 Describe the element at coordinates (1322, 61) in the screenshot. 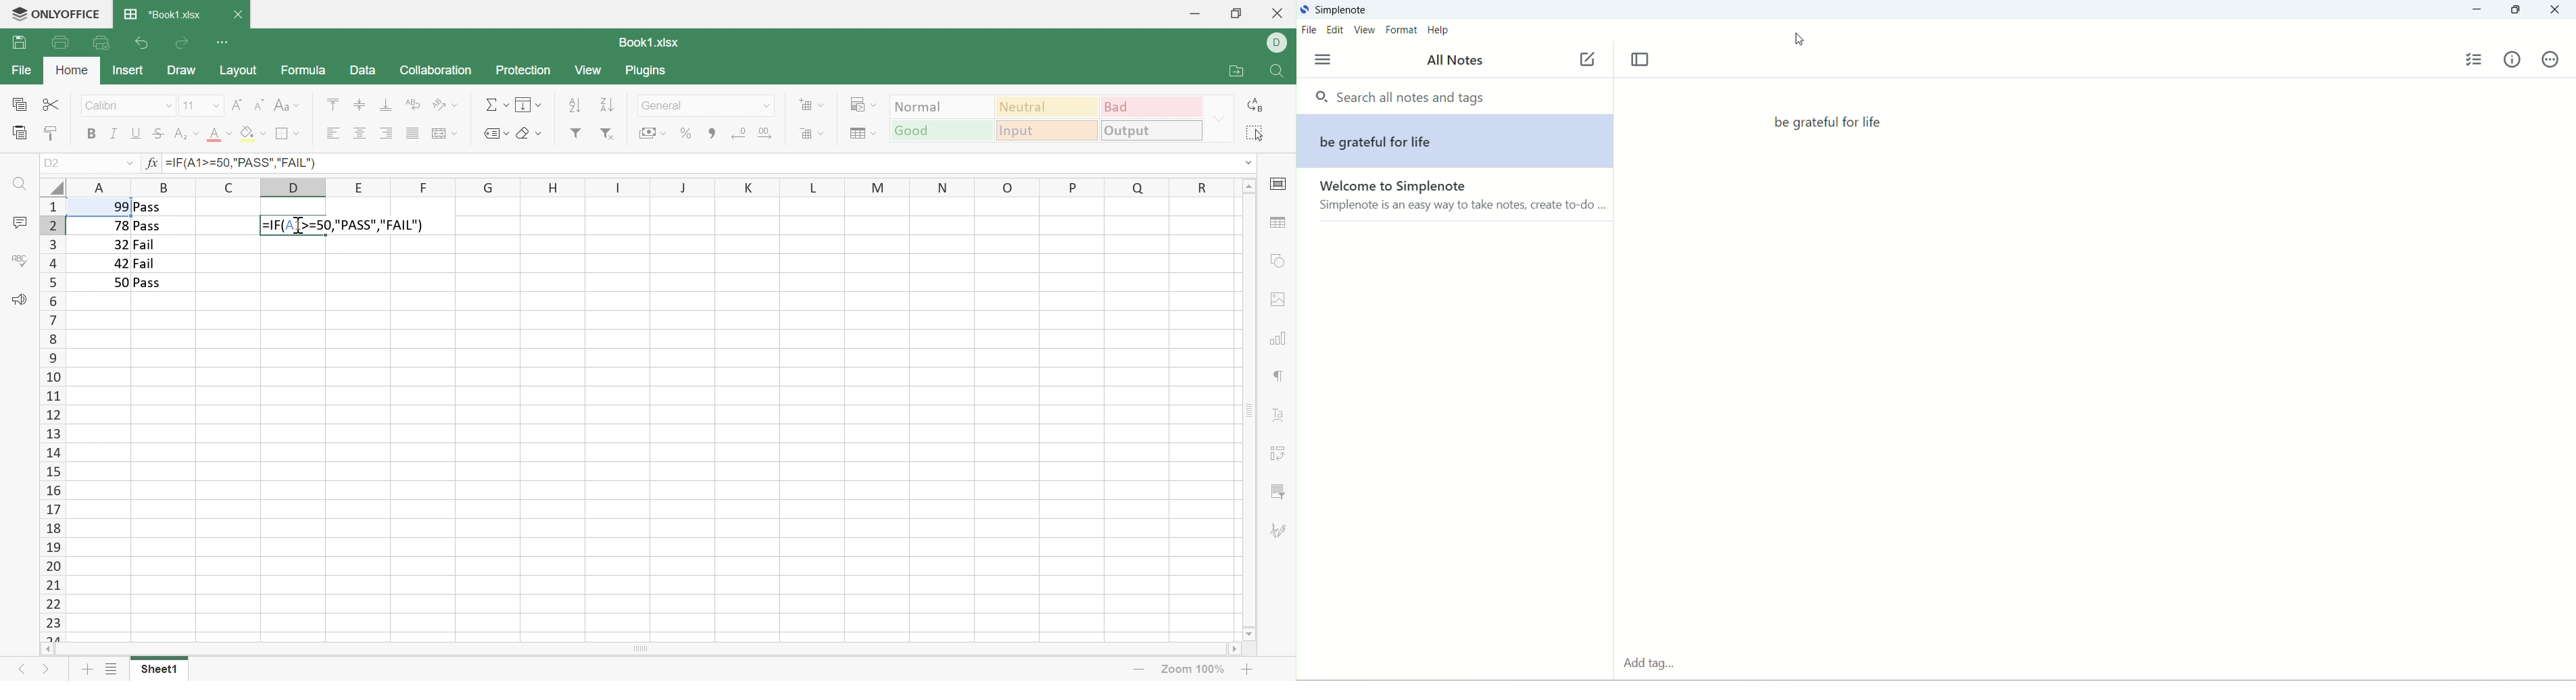

I see `menu` at that location.